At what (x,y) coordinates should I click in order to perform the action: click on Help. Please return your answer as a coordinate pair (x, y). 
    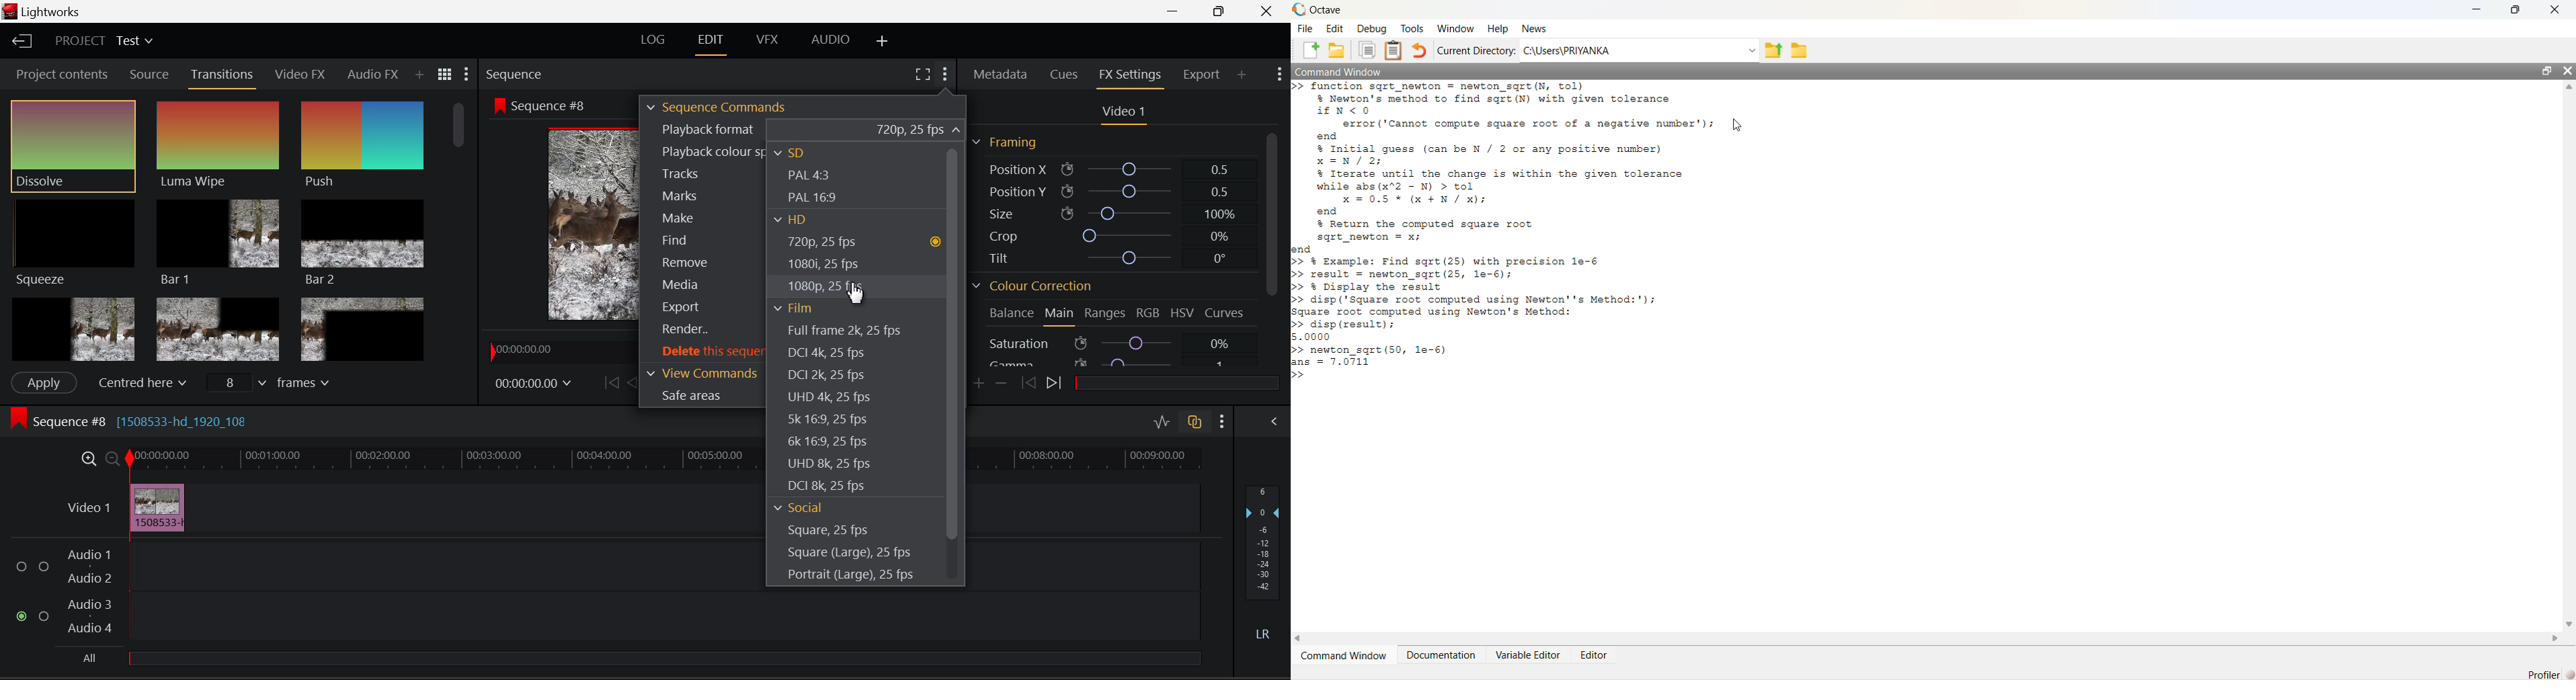
    Looking at the image, I should click on (1497, 28).